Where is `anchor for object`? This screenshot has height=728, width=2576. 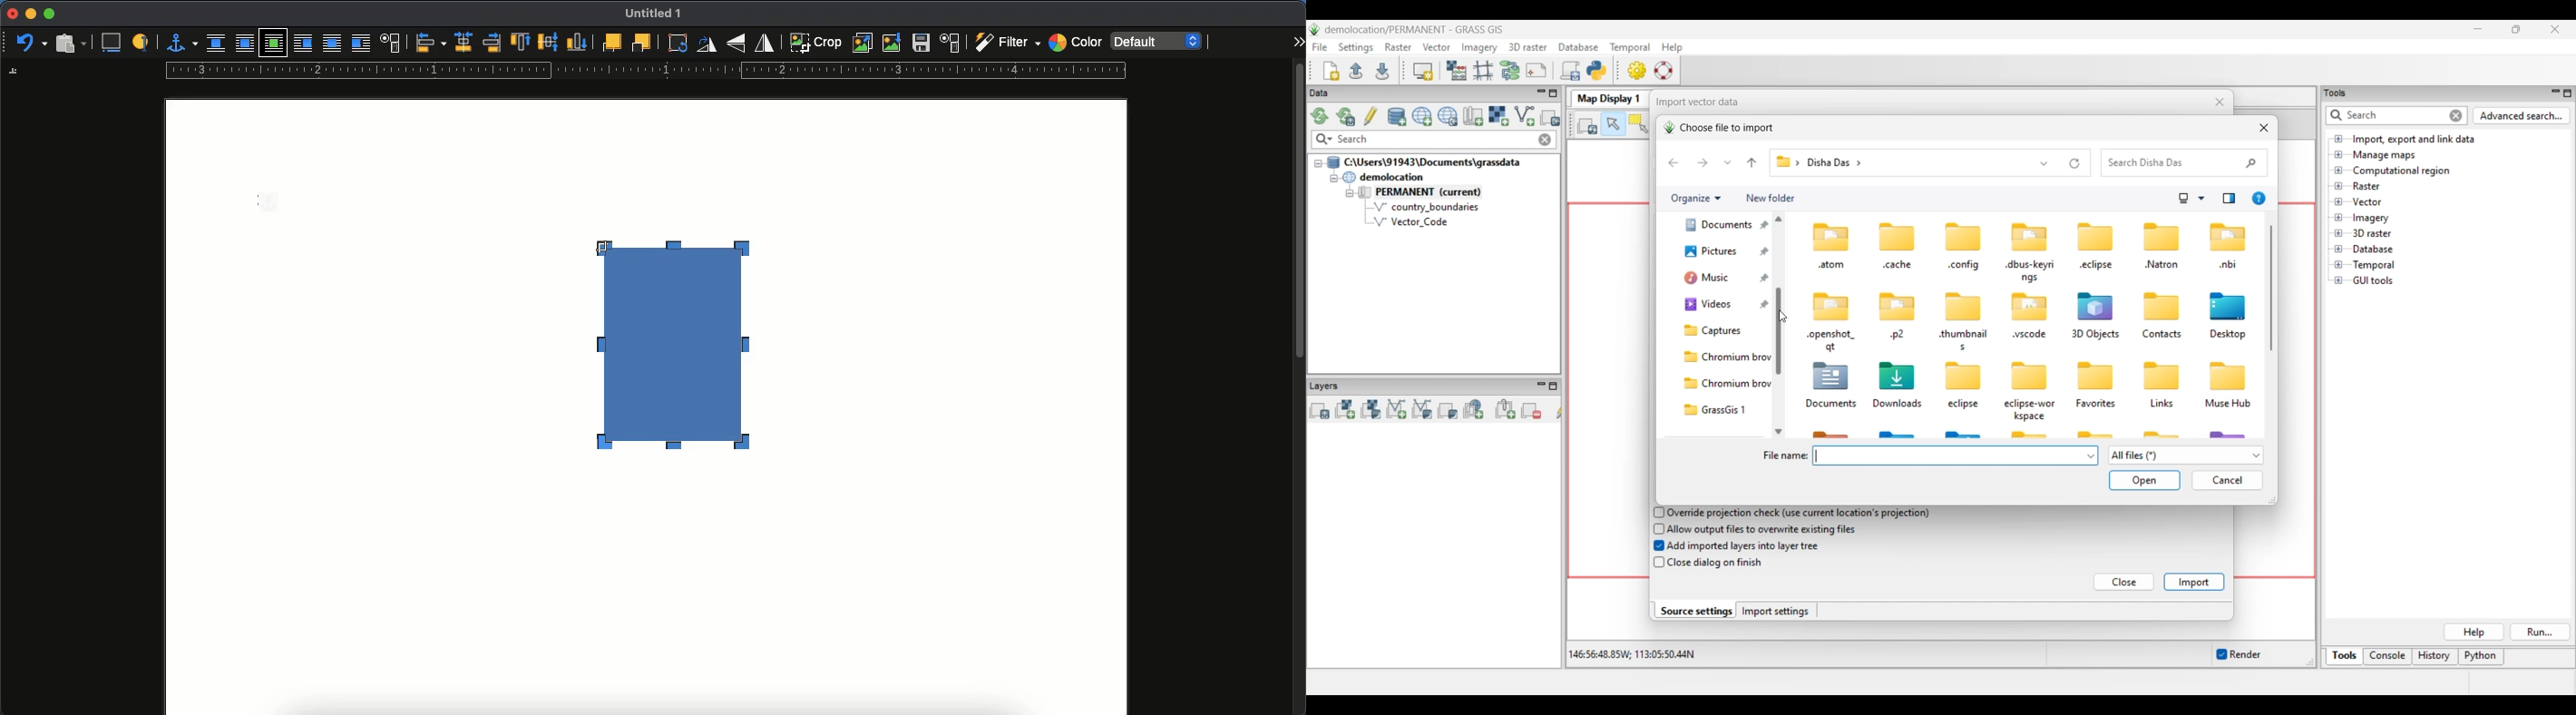 anchor for object is located at coordinates (181, 42).